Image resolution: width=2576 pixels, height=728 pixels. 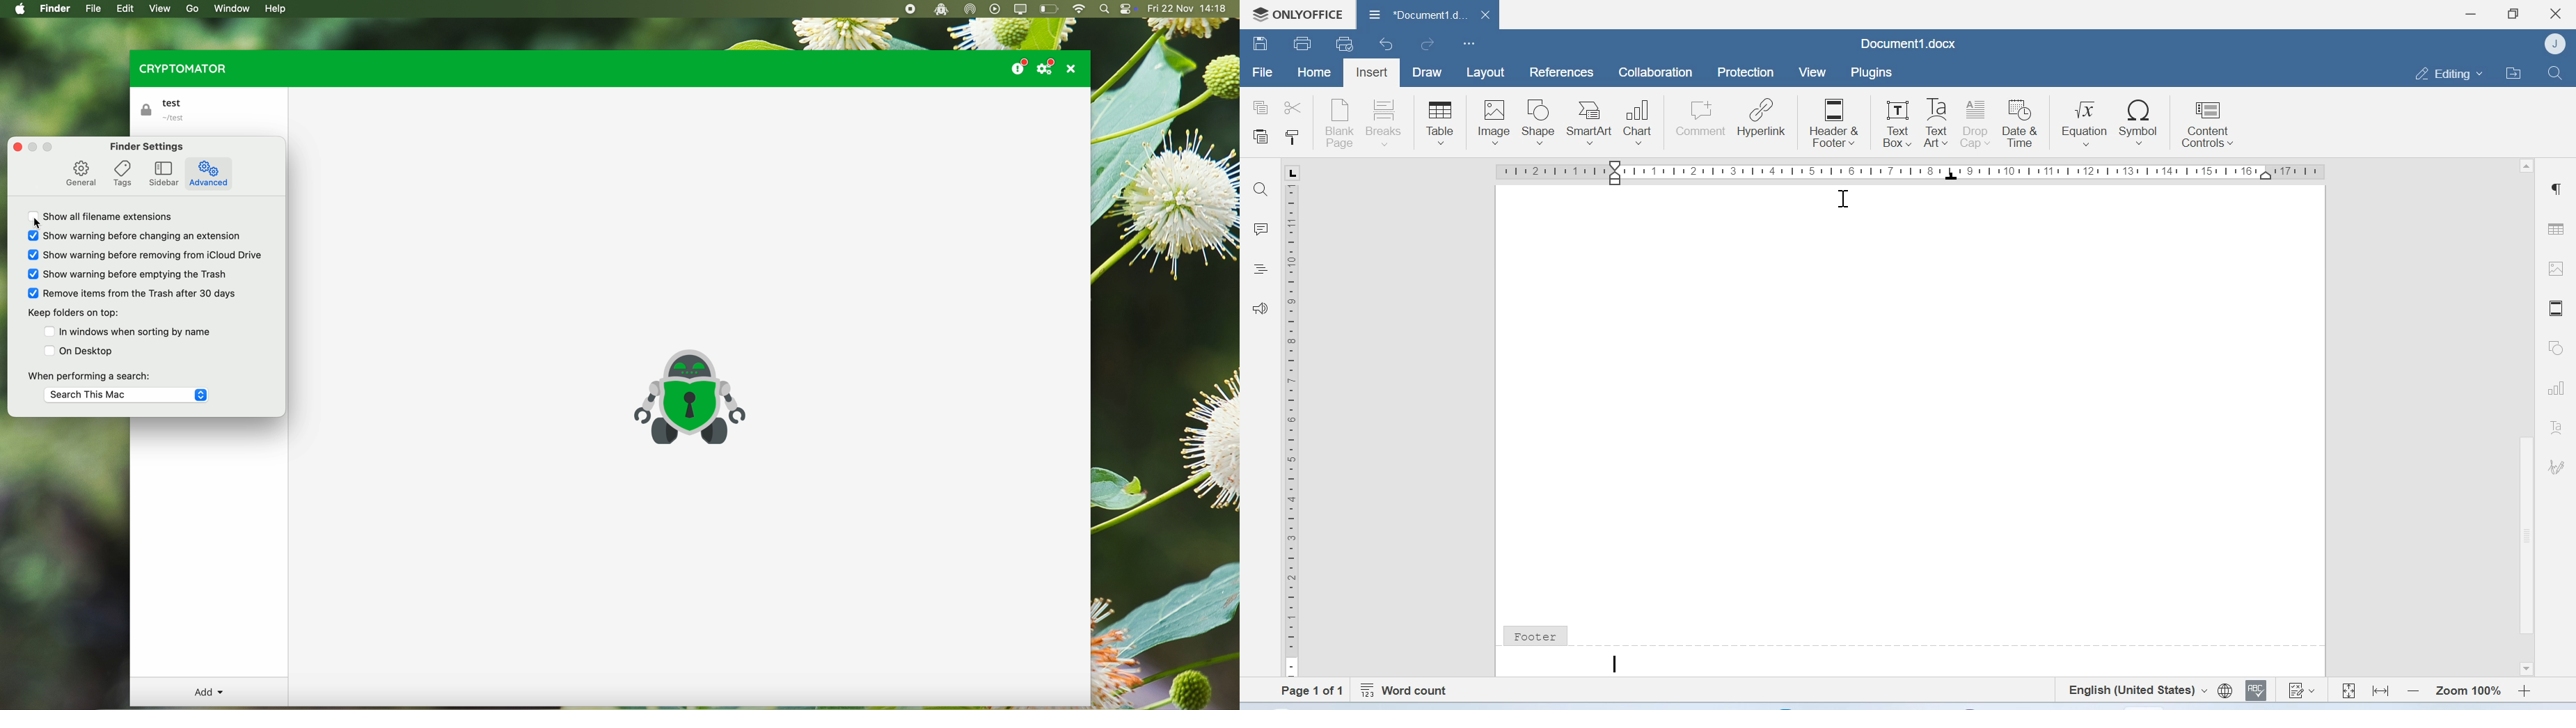 What do you see at coordinates (122, 173) in the screenshot?
I see `tags` at bounding box center [122, 173].